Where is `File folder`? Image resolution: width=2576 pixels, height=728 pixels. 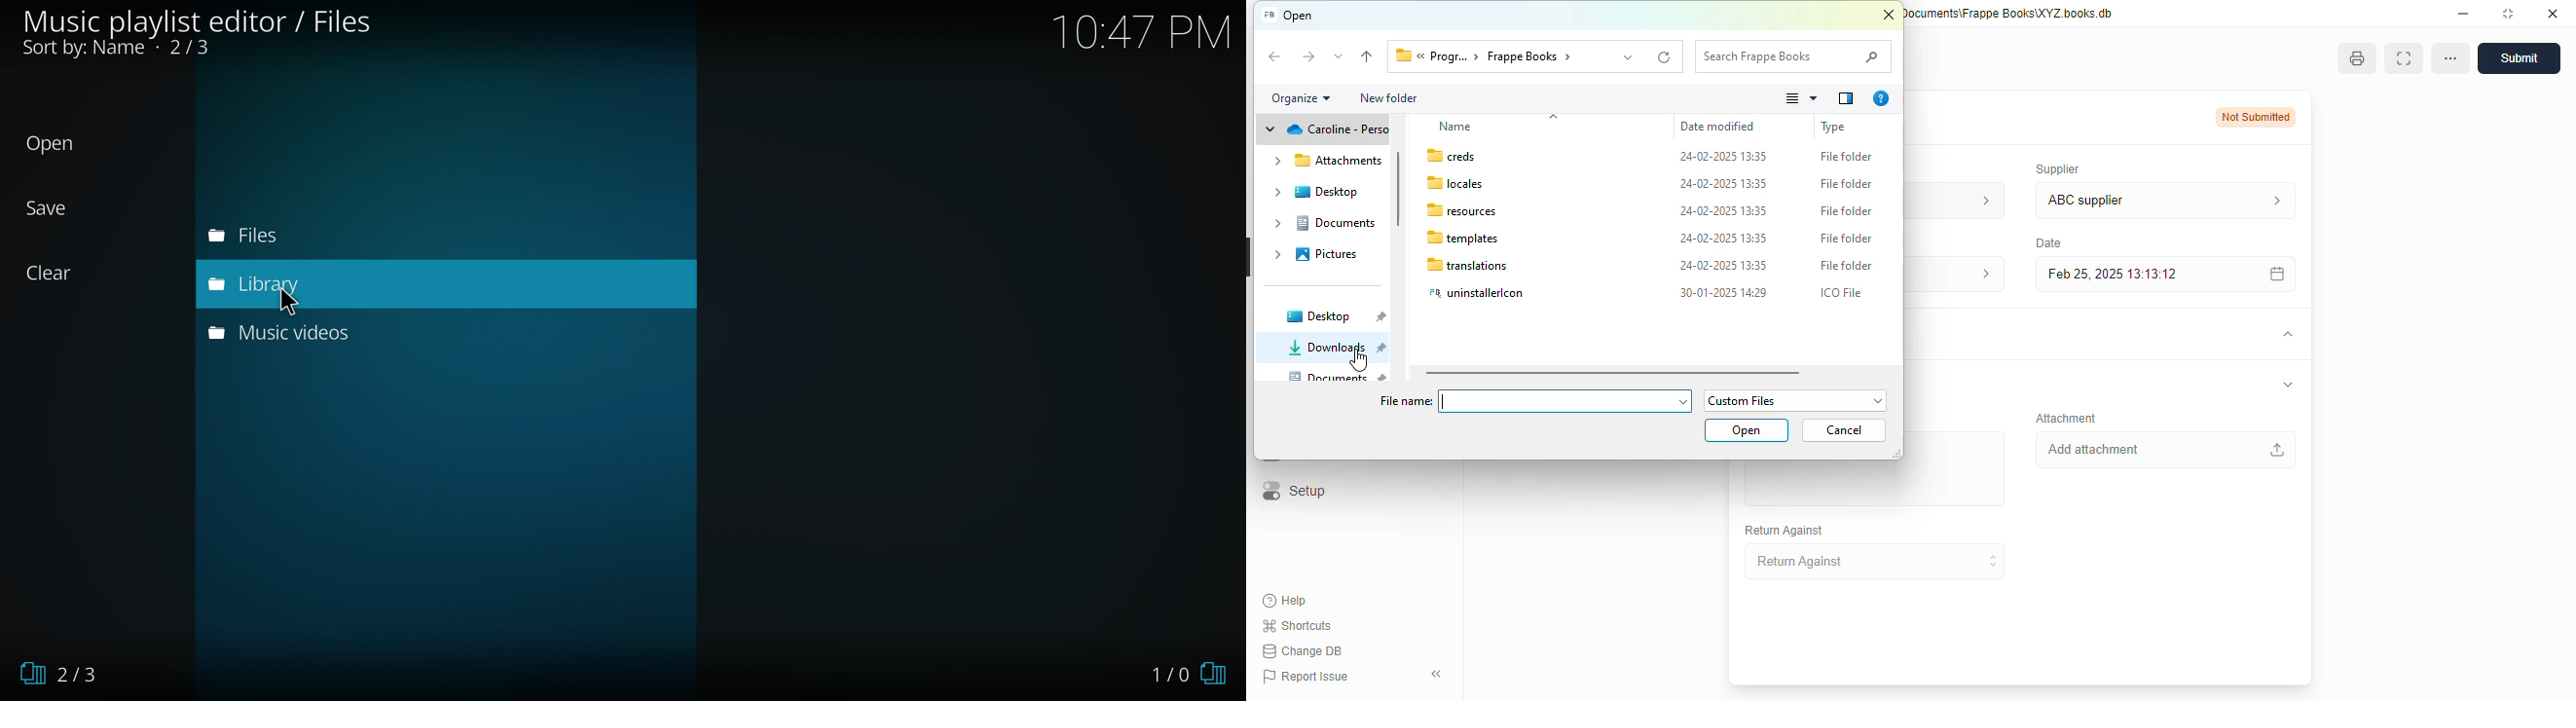
File folder is located at coordinates (1847, 266).